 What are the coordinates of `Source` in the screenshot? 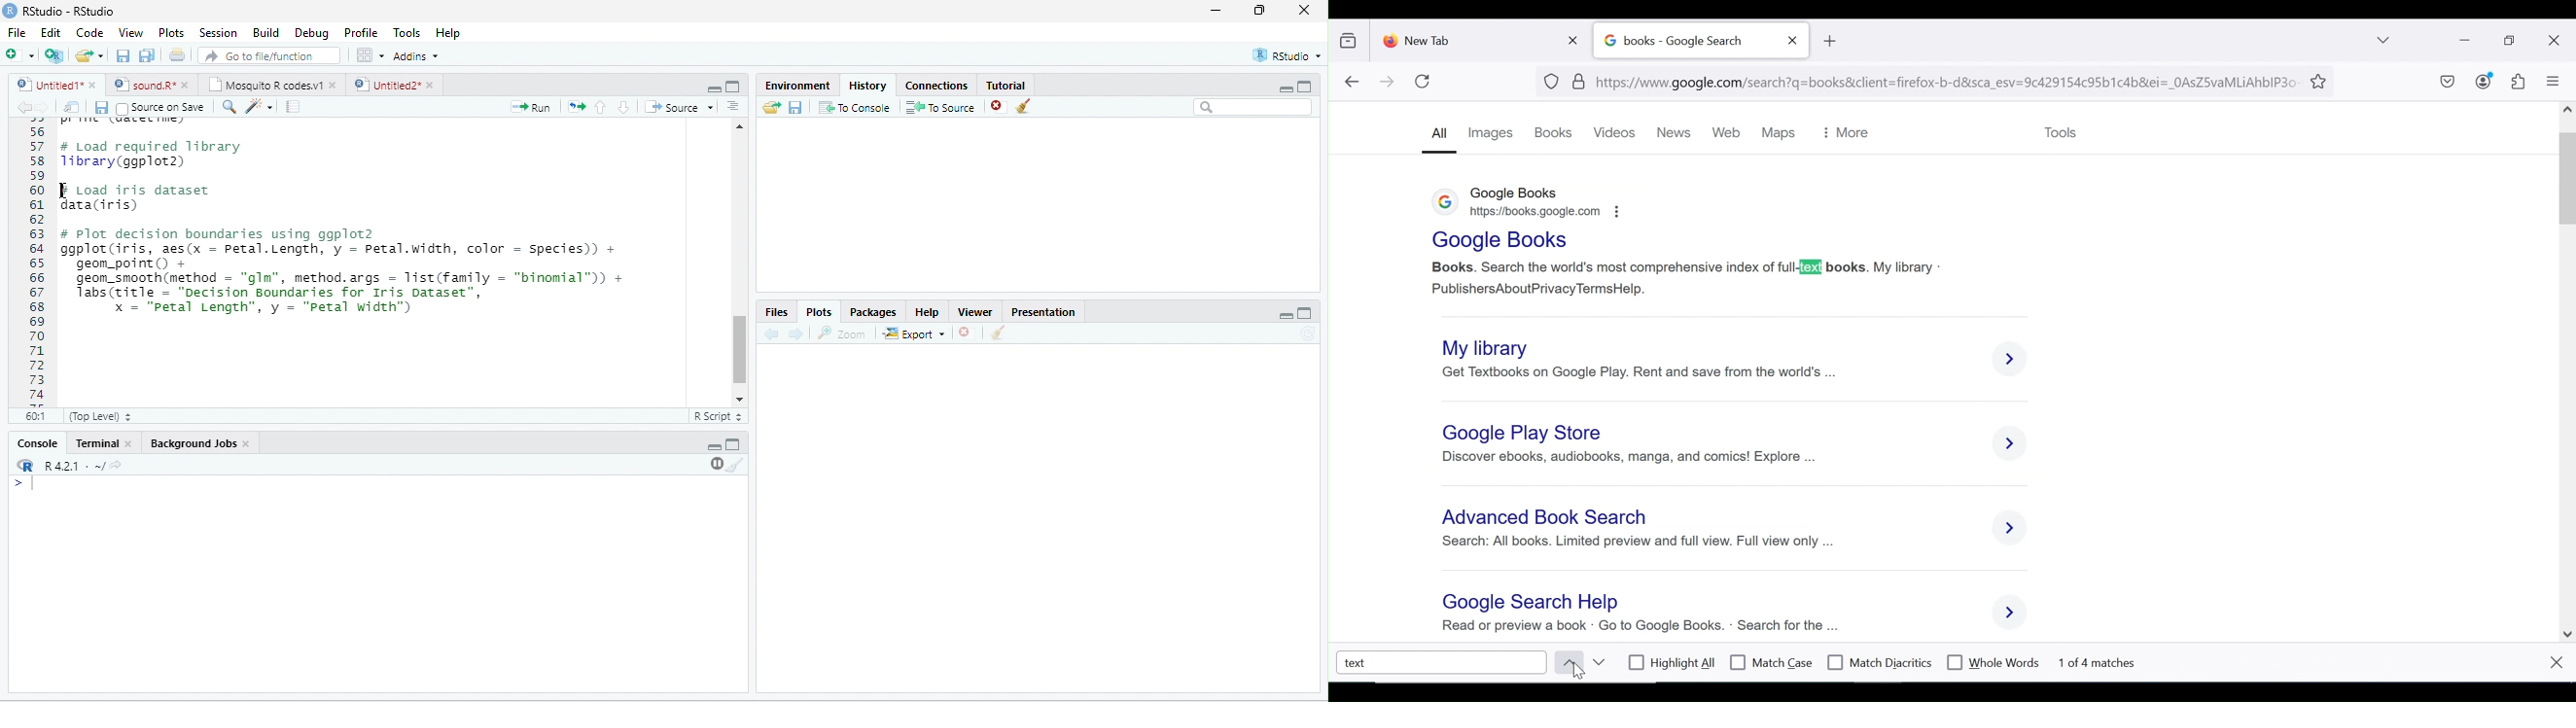 It's located at (679, 107).